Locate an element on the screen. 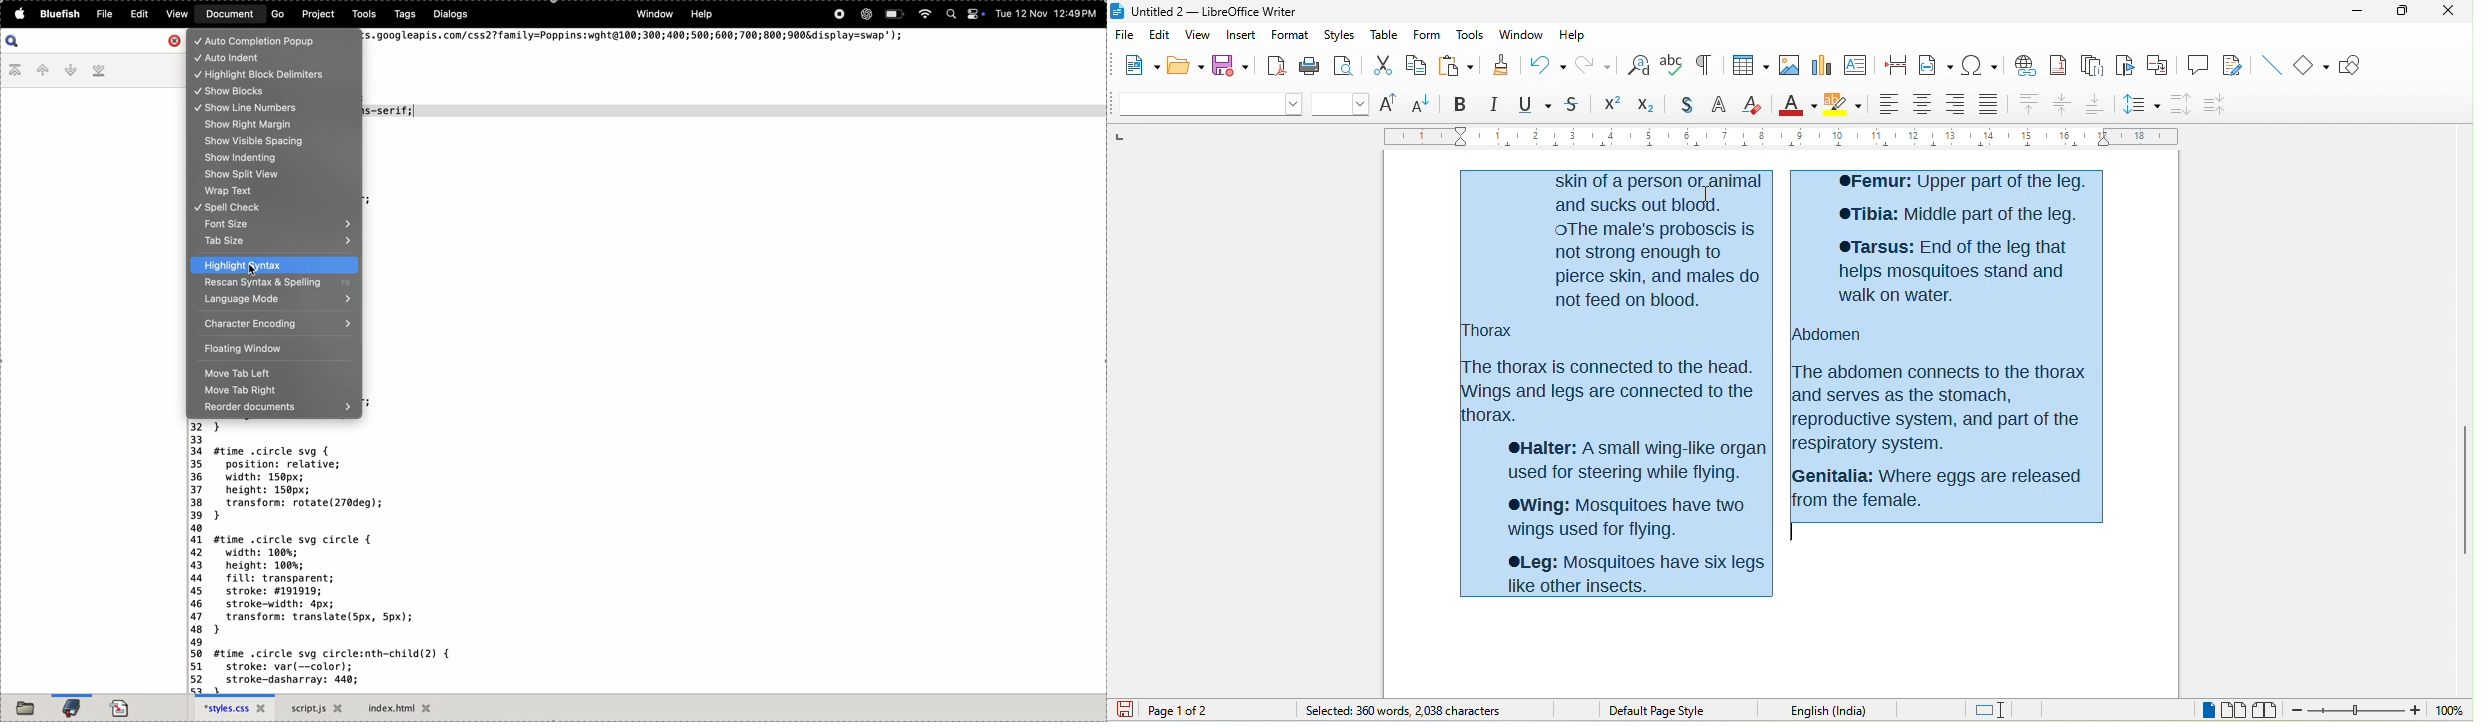  format is located at coordinates (1289, 35).